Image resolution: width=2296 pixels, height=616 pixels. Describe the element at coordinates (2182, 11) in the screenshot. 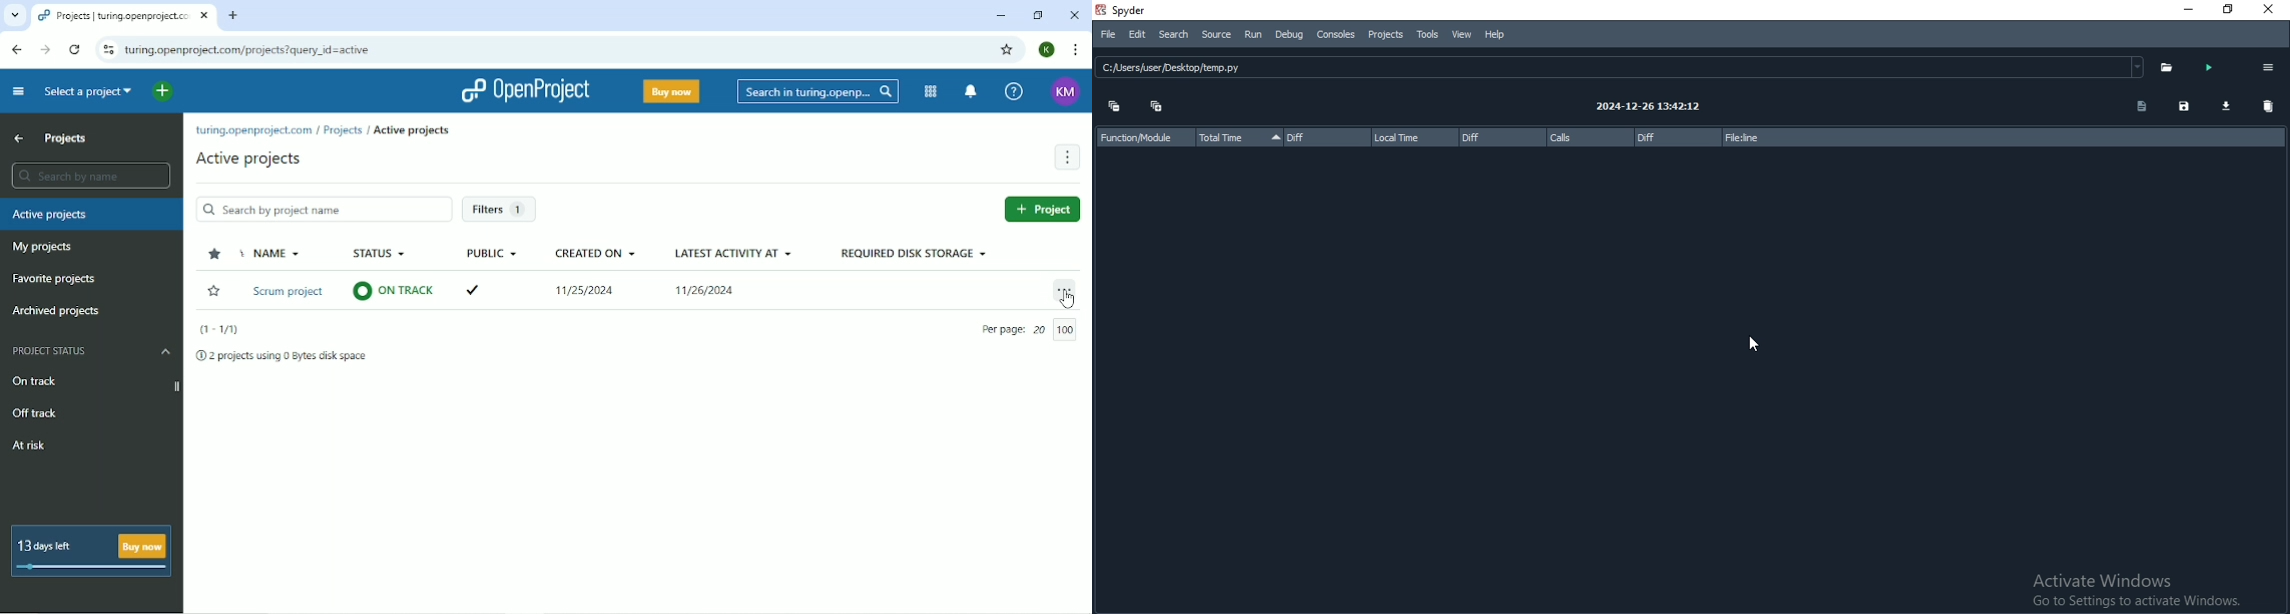

I see `Minimise` at that location.